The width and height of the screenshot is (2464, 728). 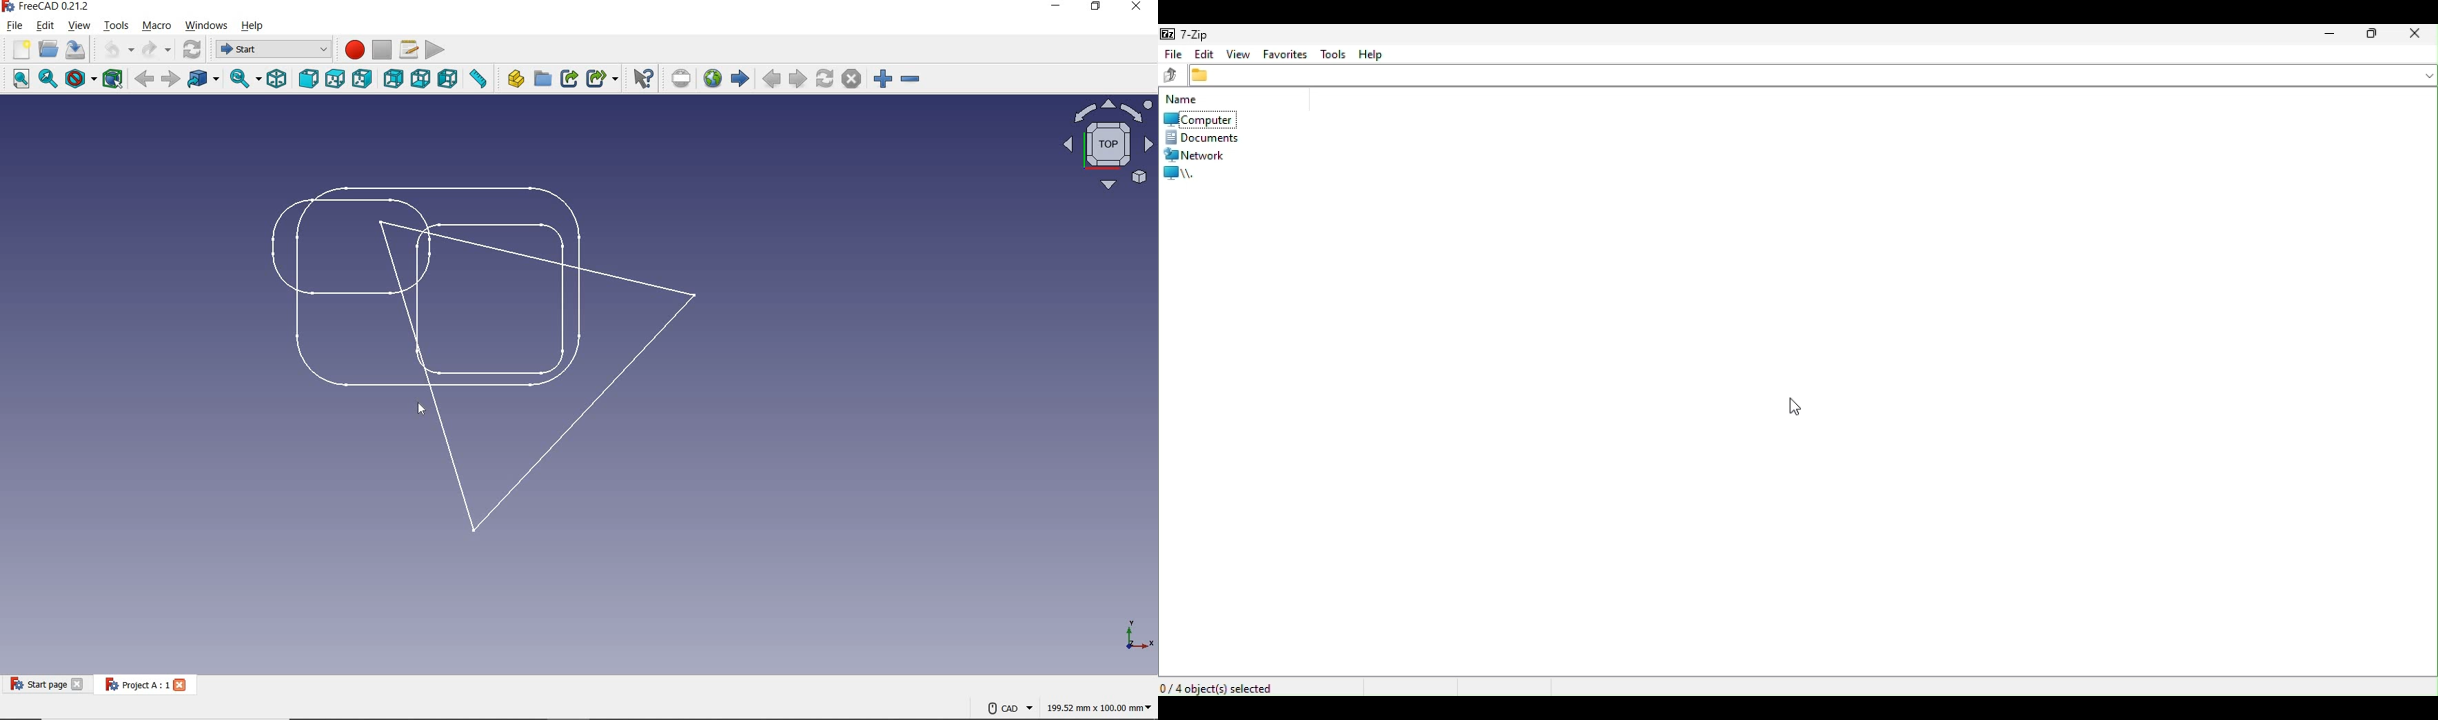 I want to click on SYNC VIEW, so click(x=245, y=79).